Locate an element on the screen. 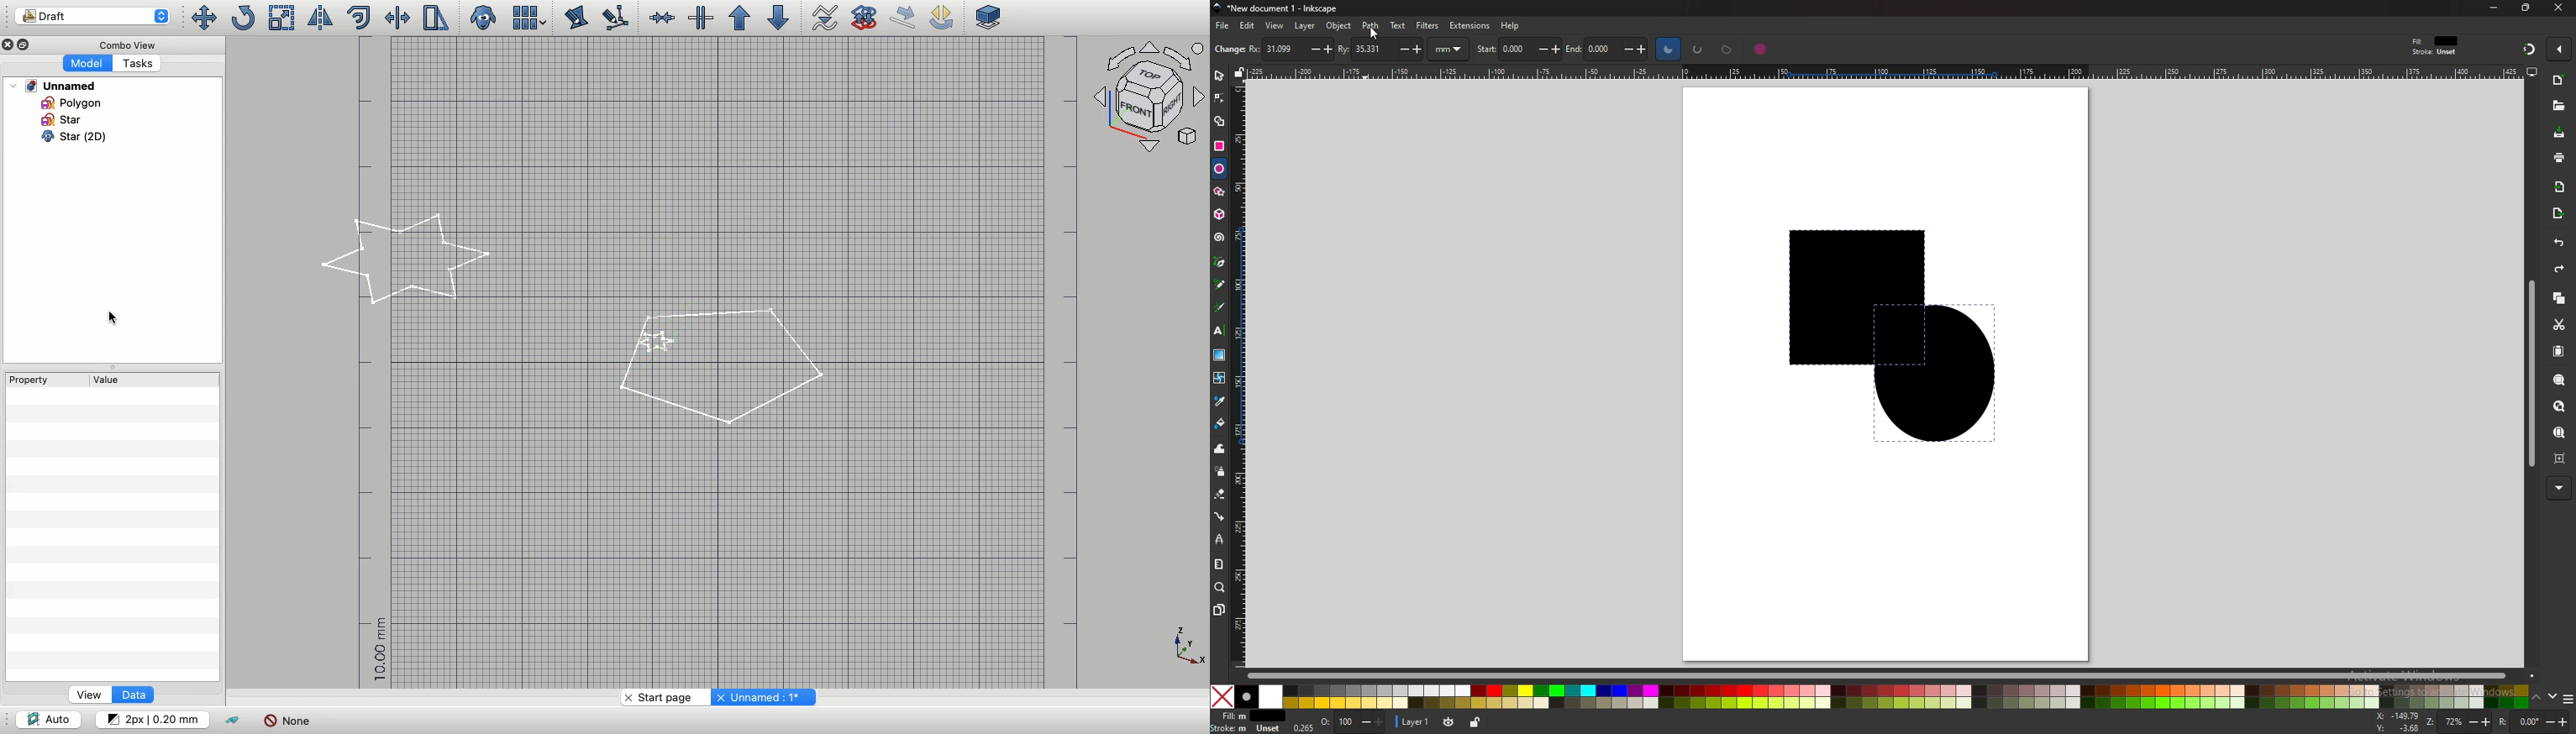 This screenshot has height=756, width=2576. Join is located at coordinates (661, 18).